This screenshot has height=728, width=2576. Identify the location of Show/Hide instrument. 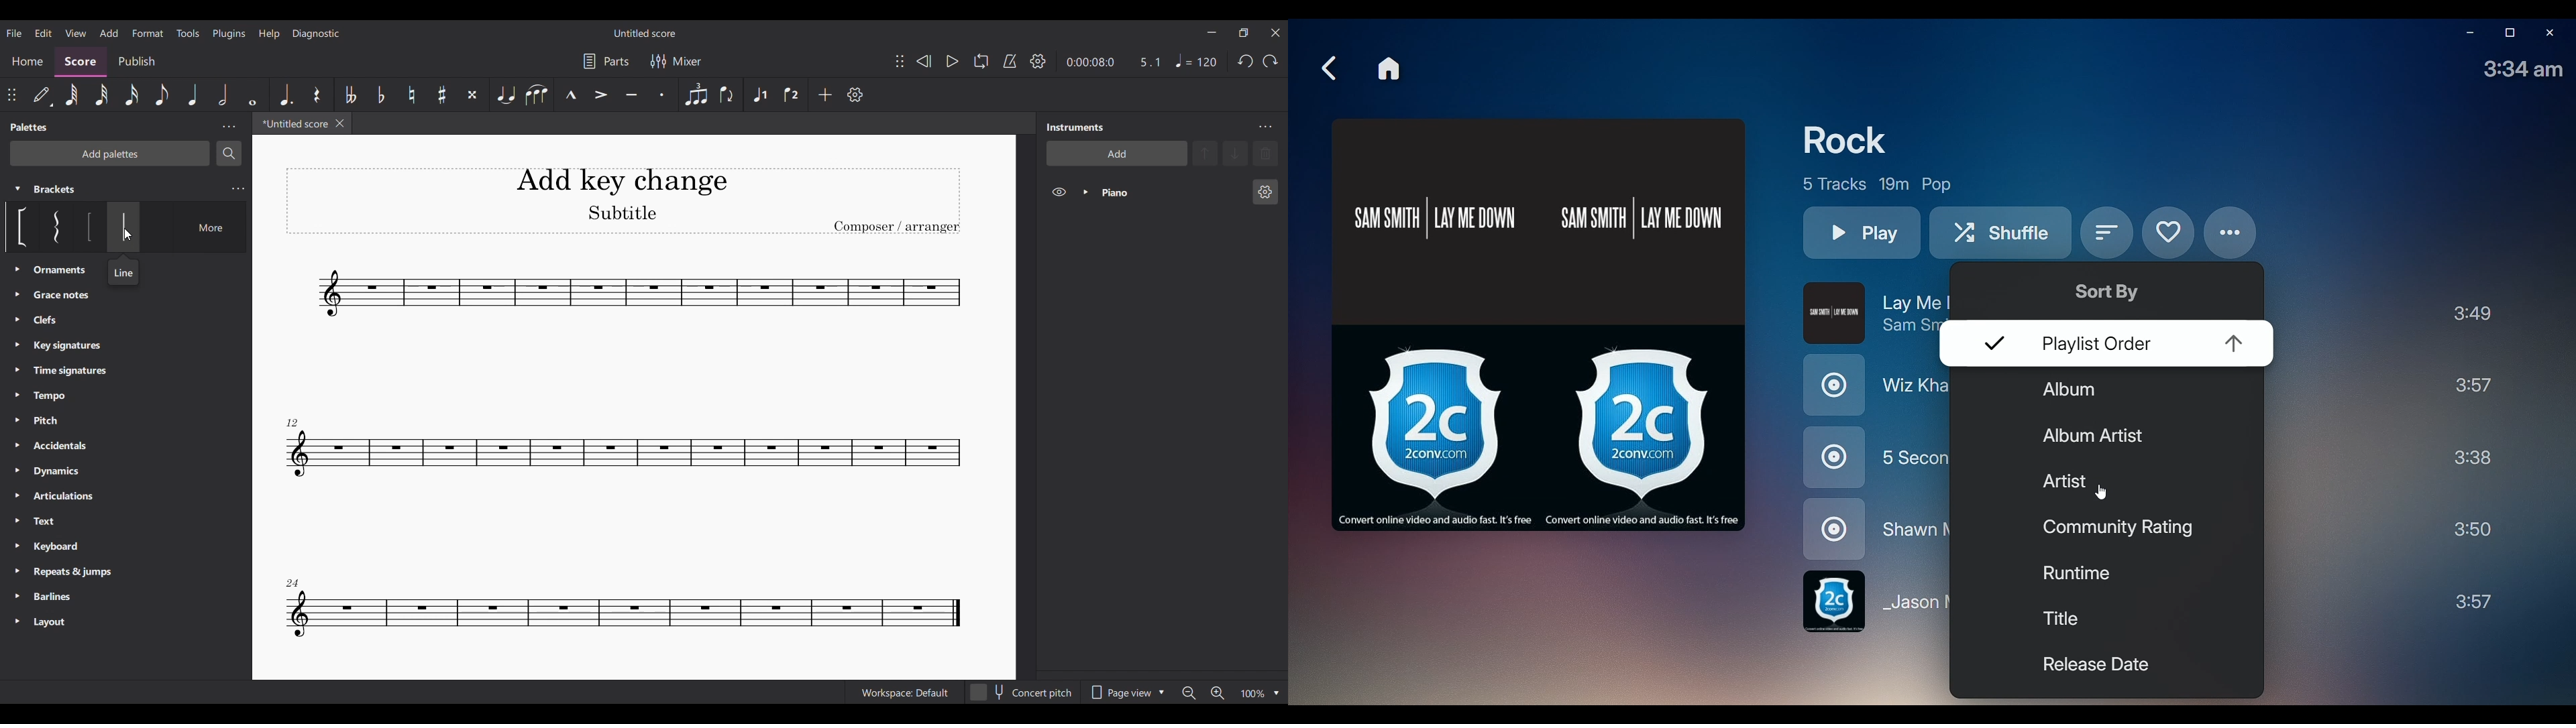
(1059, 192).